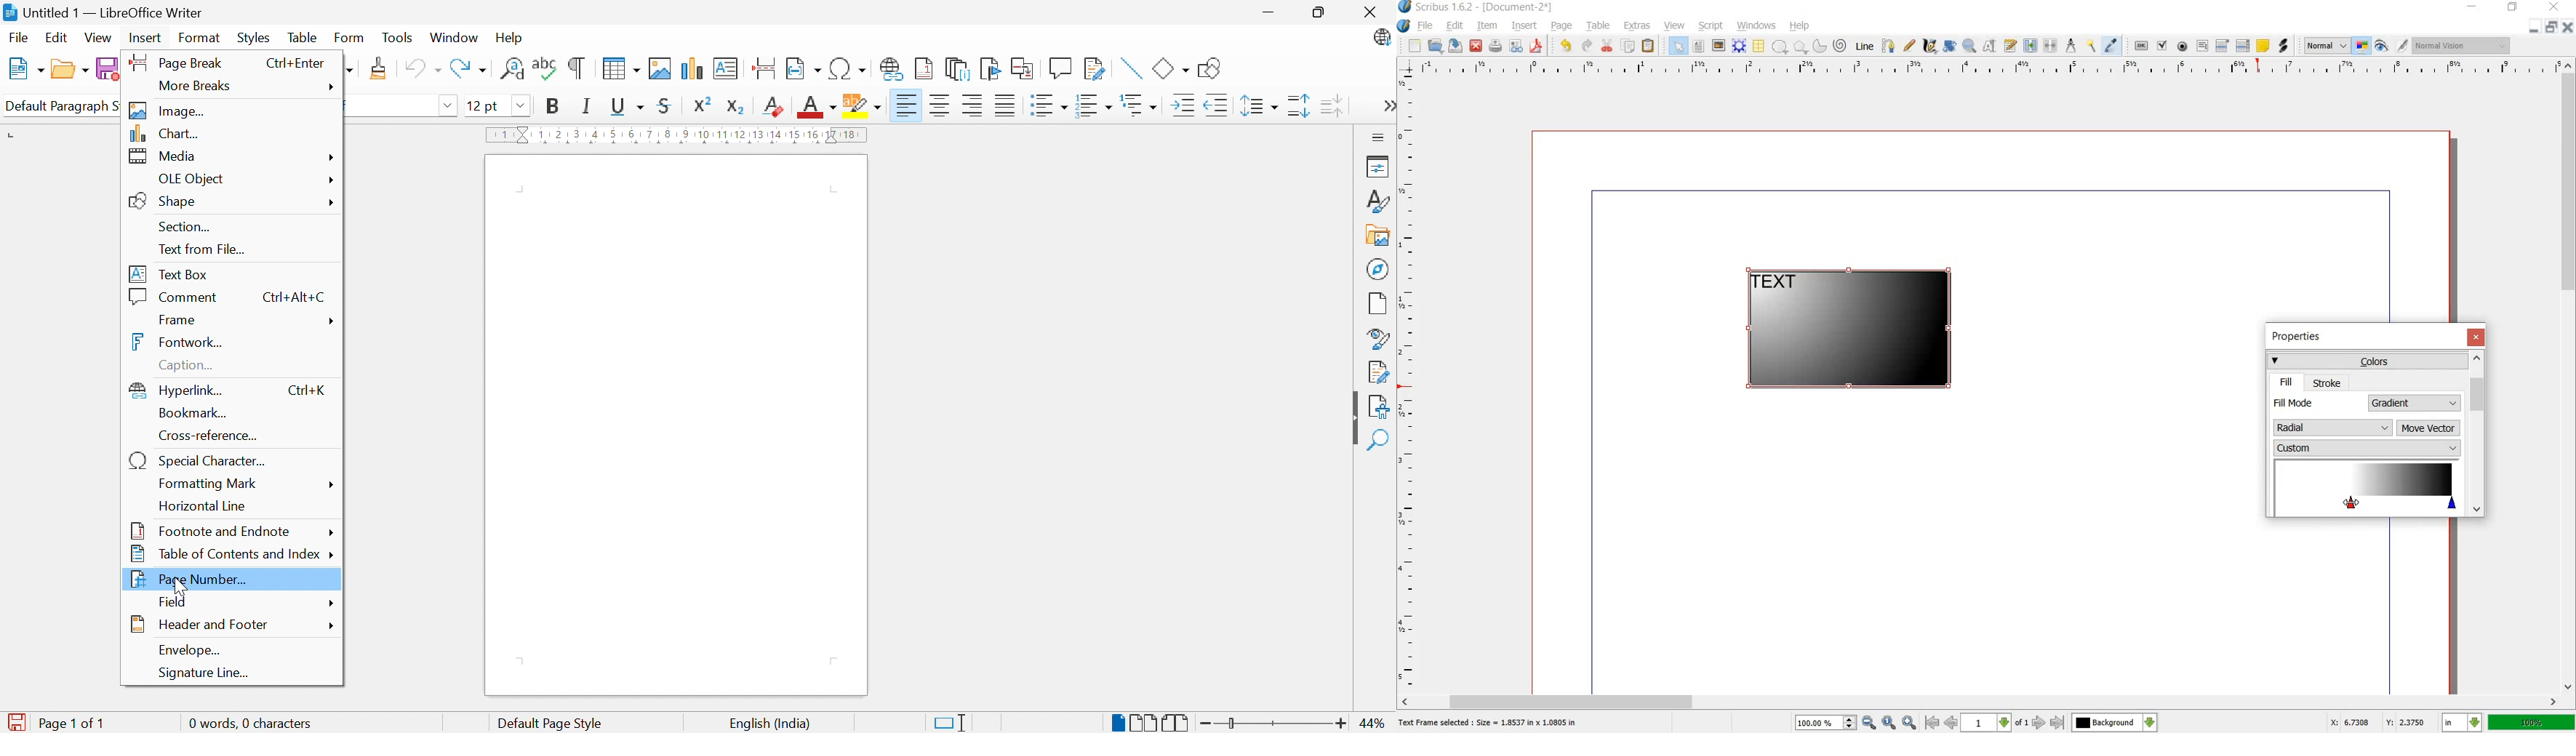  What do you see at coordinates (330, 627) in the screenshot?
I see `More` at bounding box center [330, 627].